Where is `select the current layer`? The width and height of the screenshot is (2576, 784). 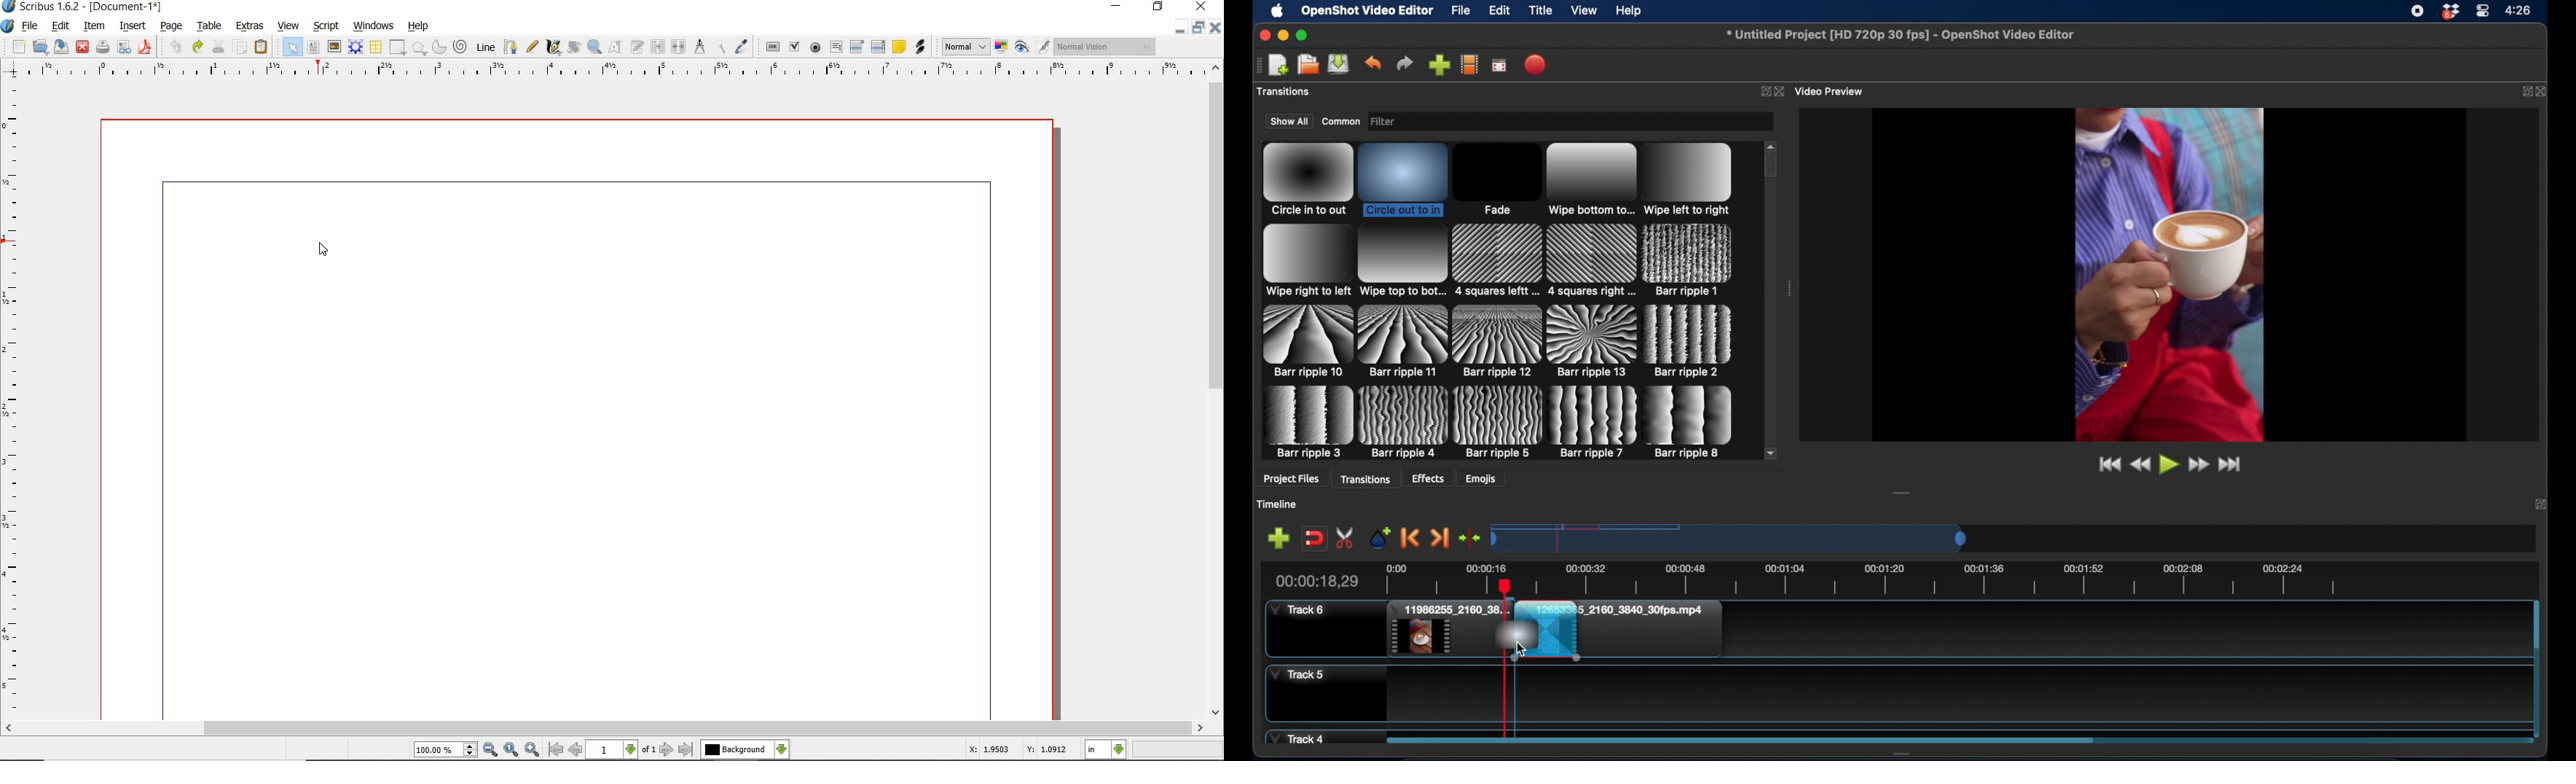
select the current layer is located at coordinates (745, 749).